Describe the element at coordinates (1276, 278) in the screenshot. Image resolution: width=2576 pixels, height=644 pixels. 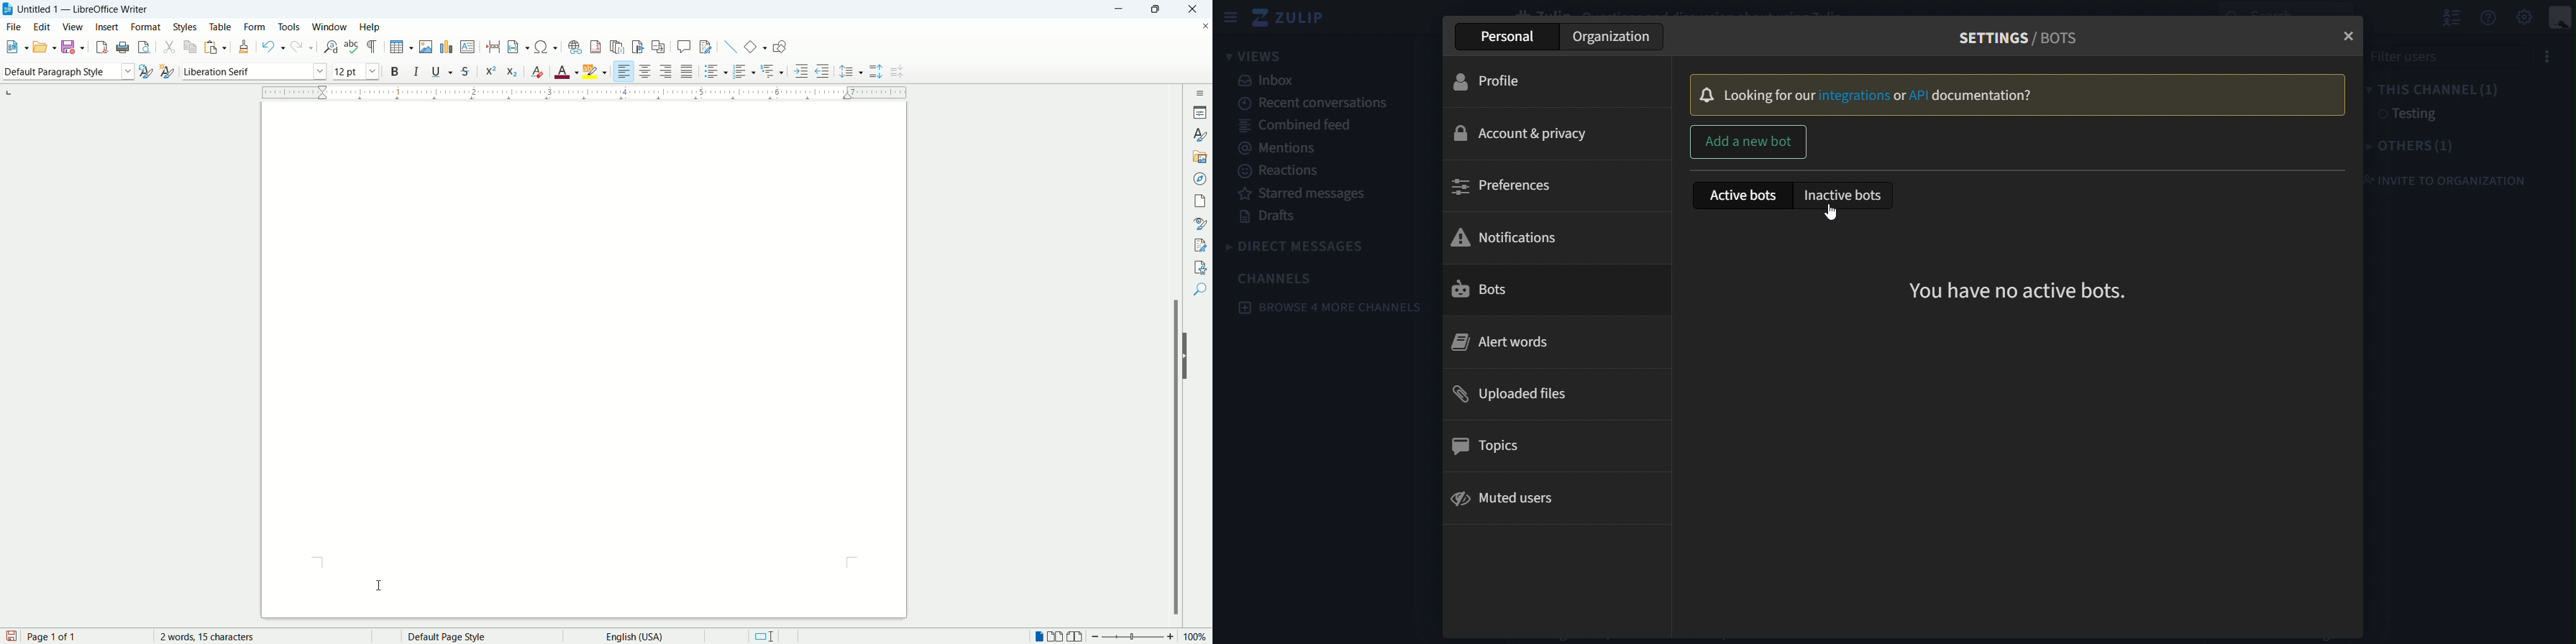
I see `channels` at that location.